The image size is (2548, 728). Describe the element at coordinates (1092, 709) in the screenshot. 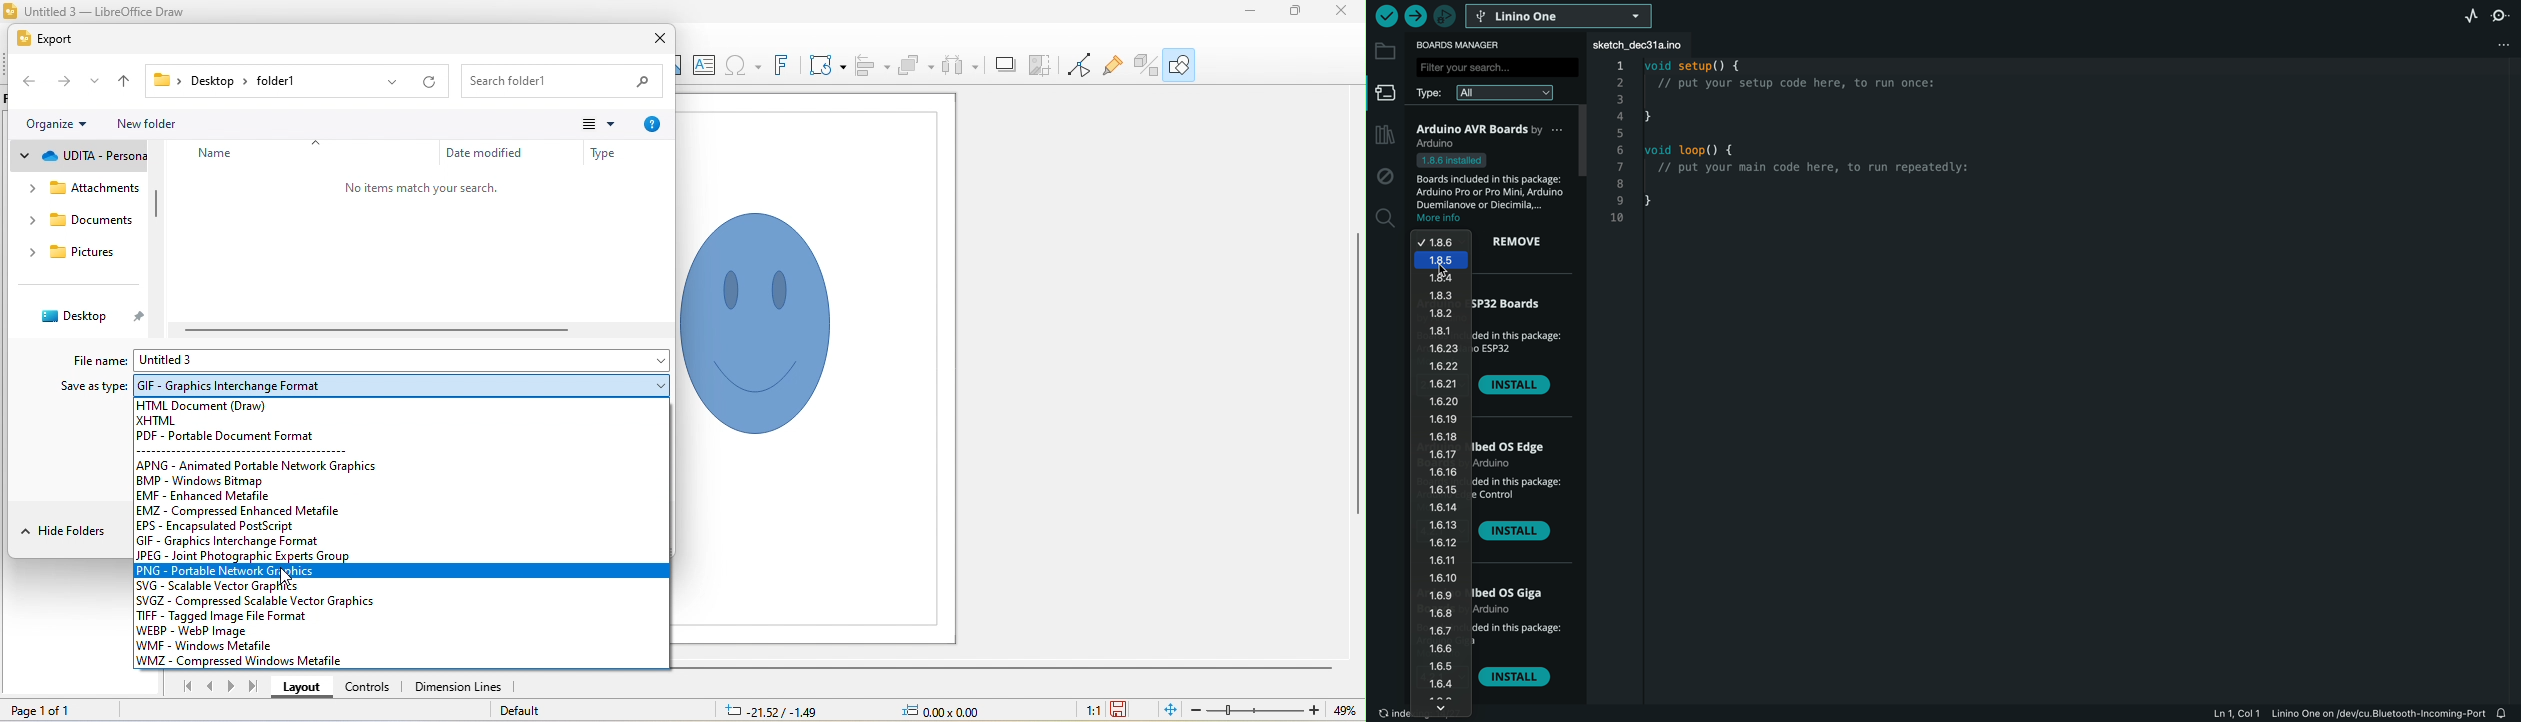

I see `1:1` at that location.